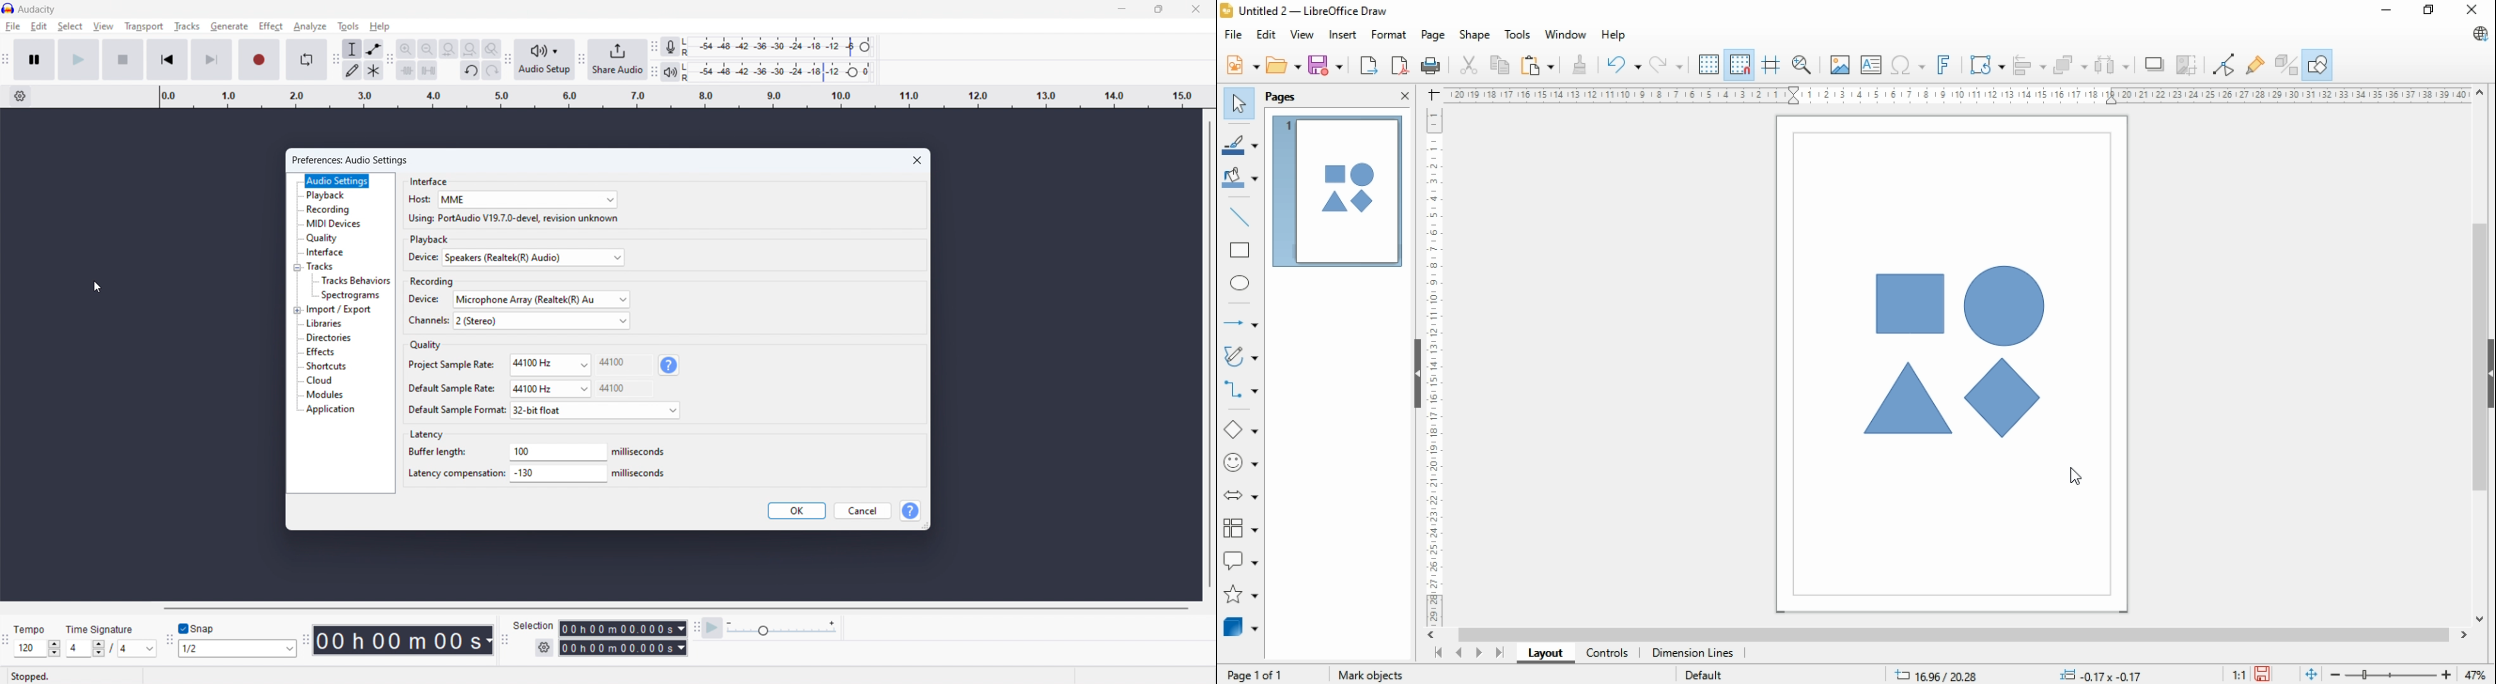 The width and height of the screenshot is (2520, 700). I want to click on help, so click(670, 365).